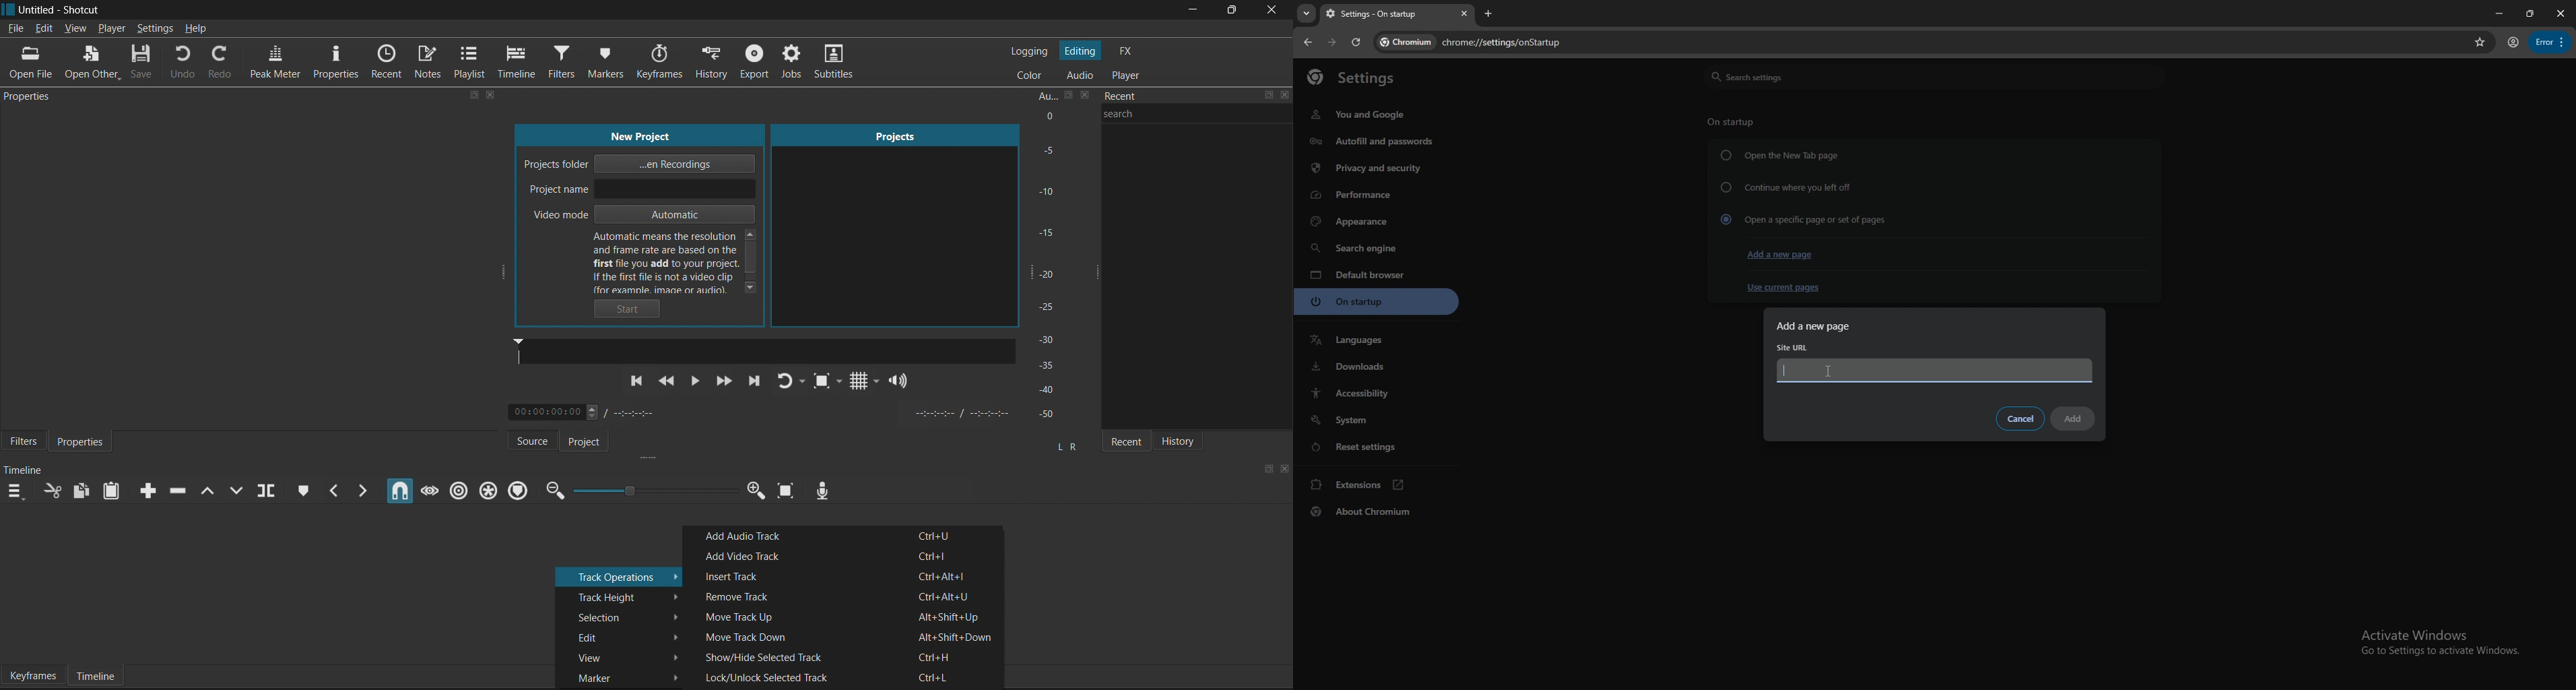 The height and width of the screenshot is (700, 2576). What do you see at coordinates (1191, 11) in the screenshot?
I see `minimize` at bounding box center [1191, 11].